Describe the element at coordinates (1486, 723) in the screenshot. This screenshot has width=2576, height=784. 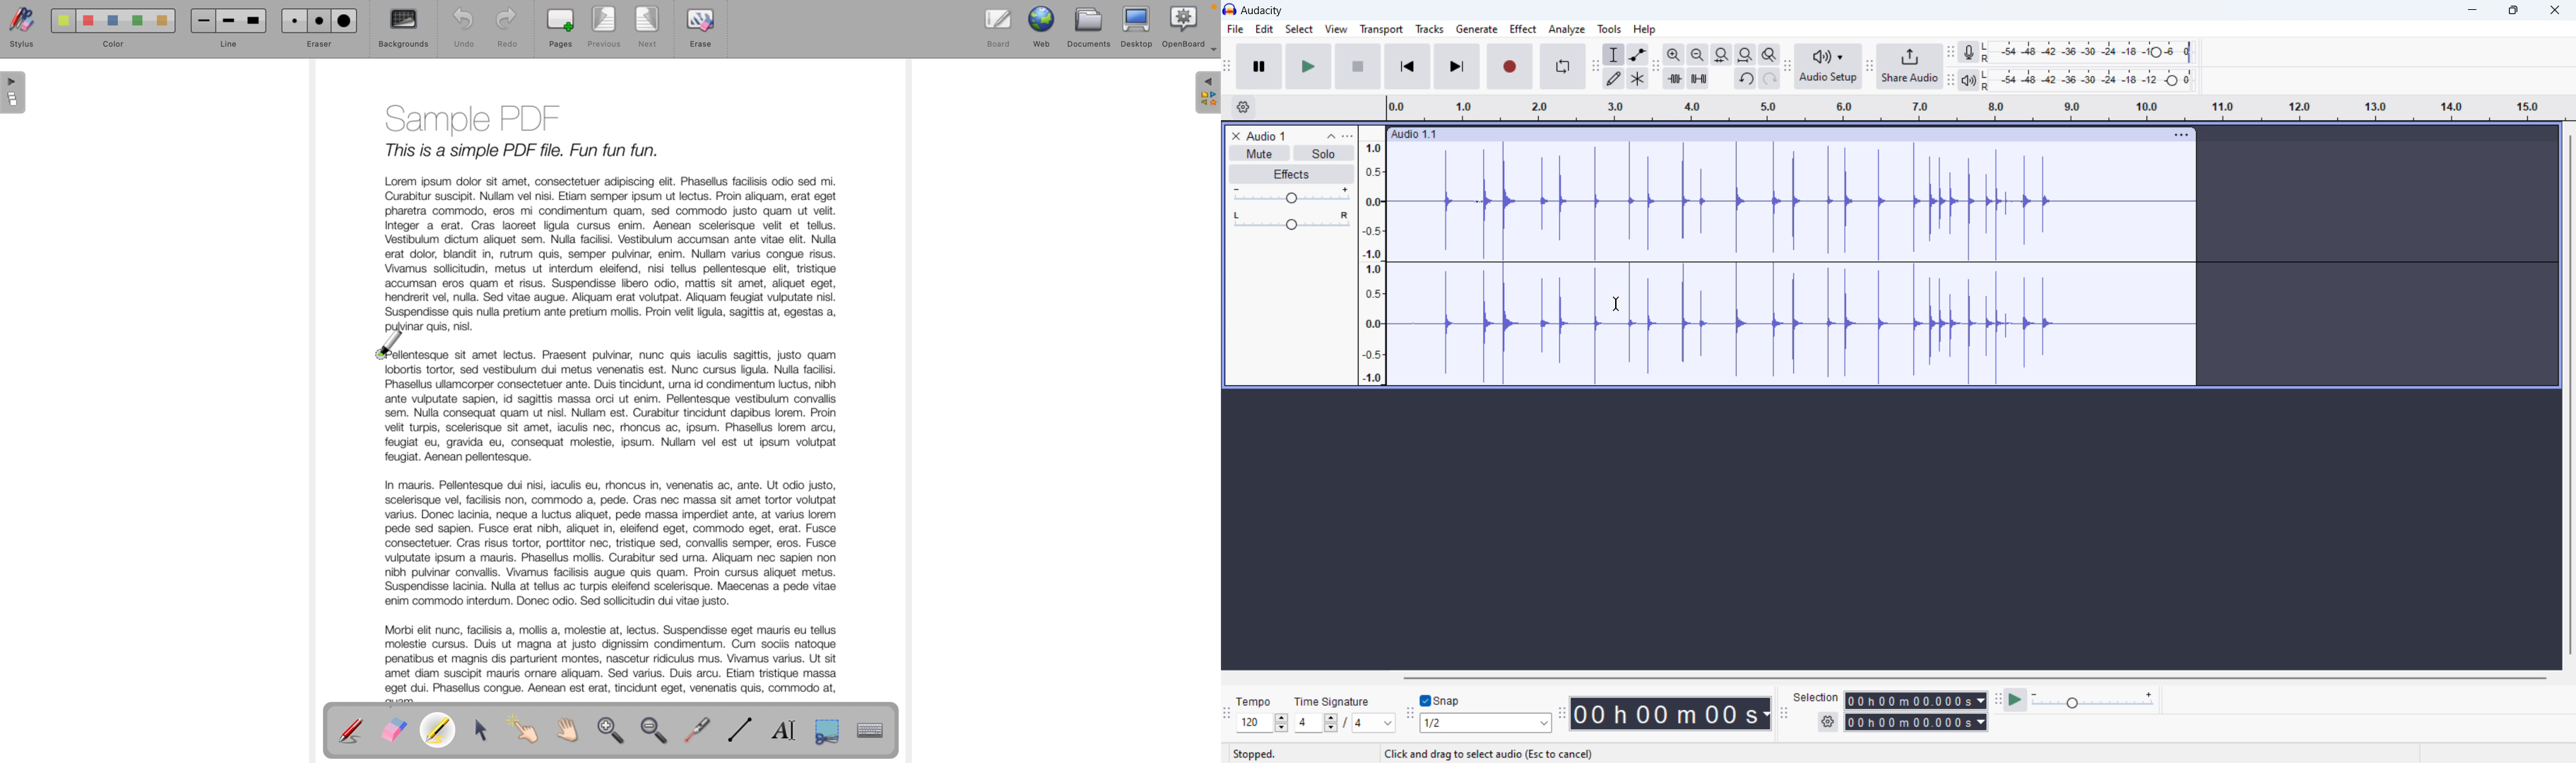
I see `1/2 (select snap)` at that location.